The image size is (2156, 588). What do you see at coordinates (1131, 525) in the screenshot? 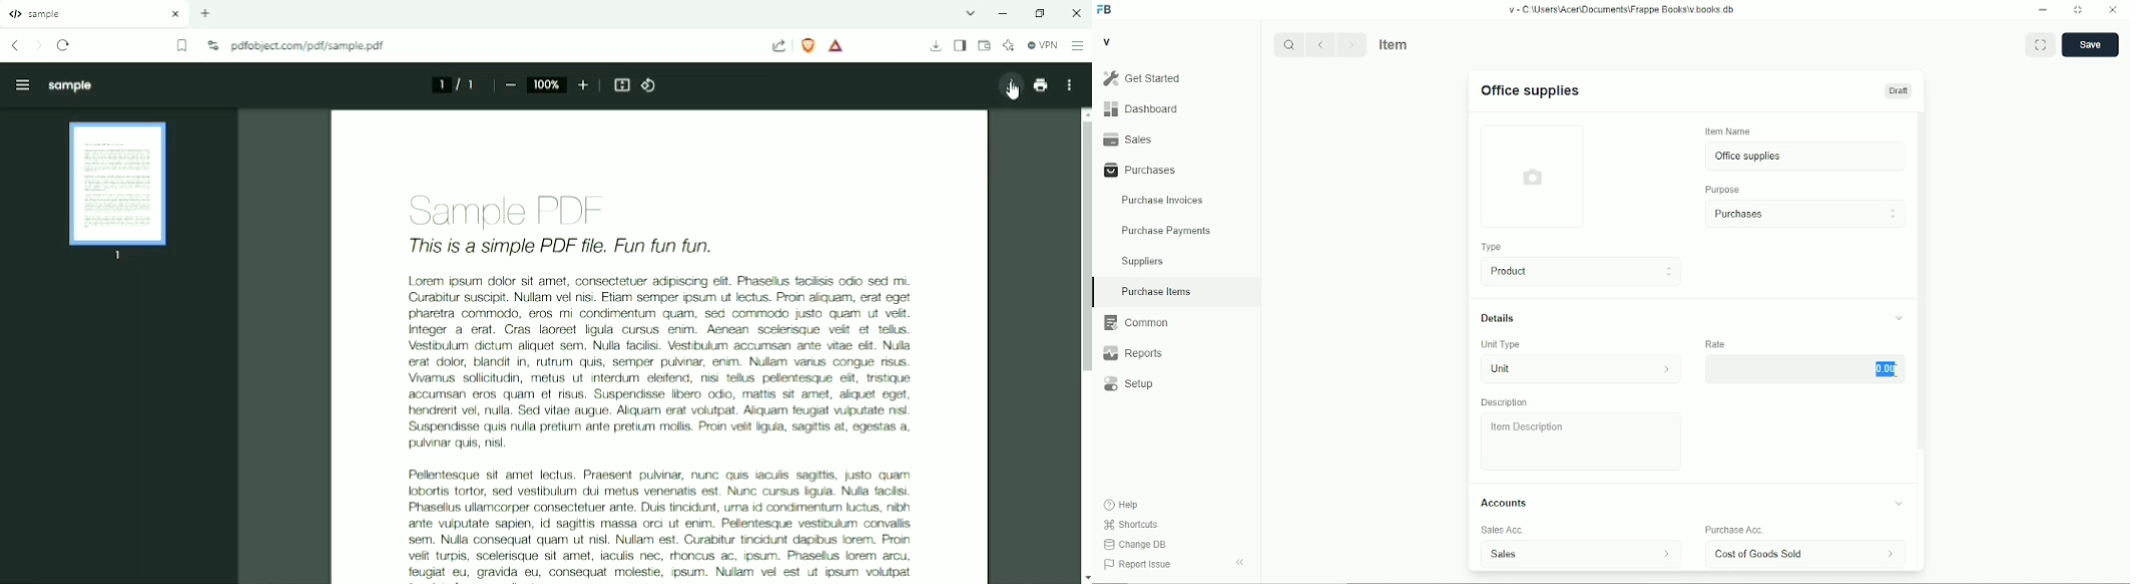
I see `shortcuts` at bounding box center [1131, 525].